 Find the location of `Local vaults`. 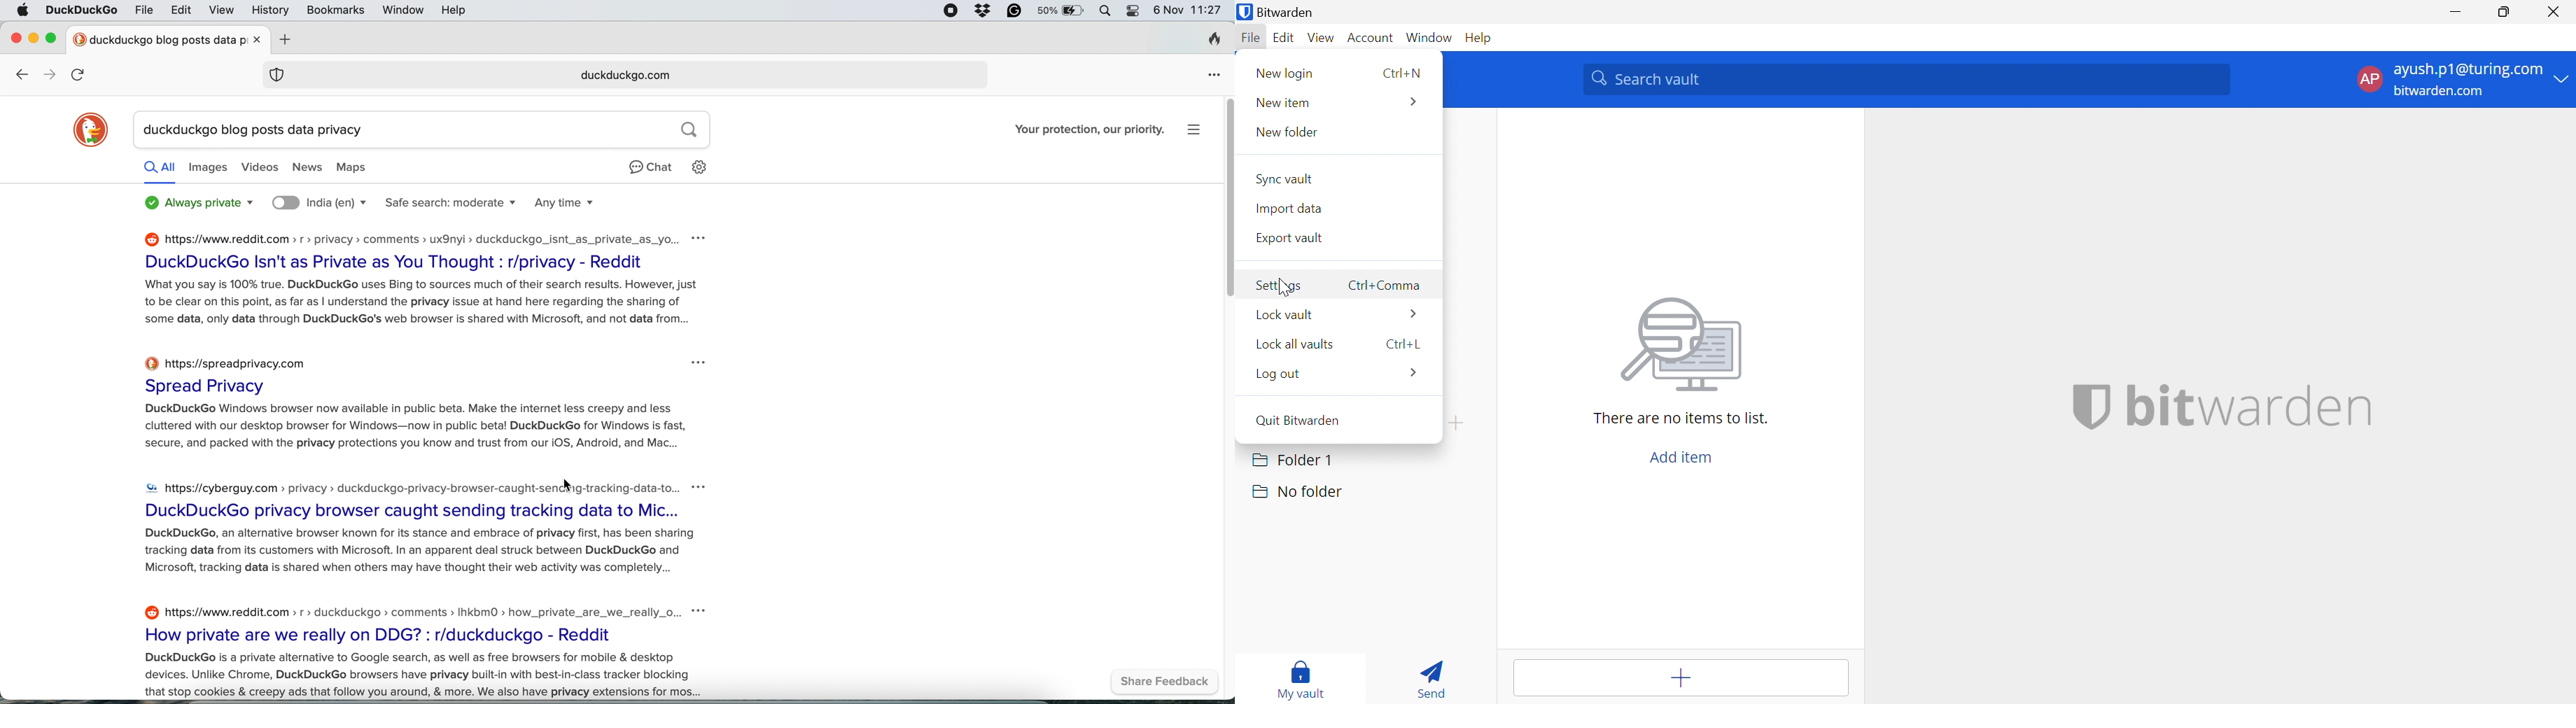

Local vaults is located at coordinates (1300, 344).